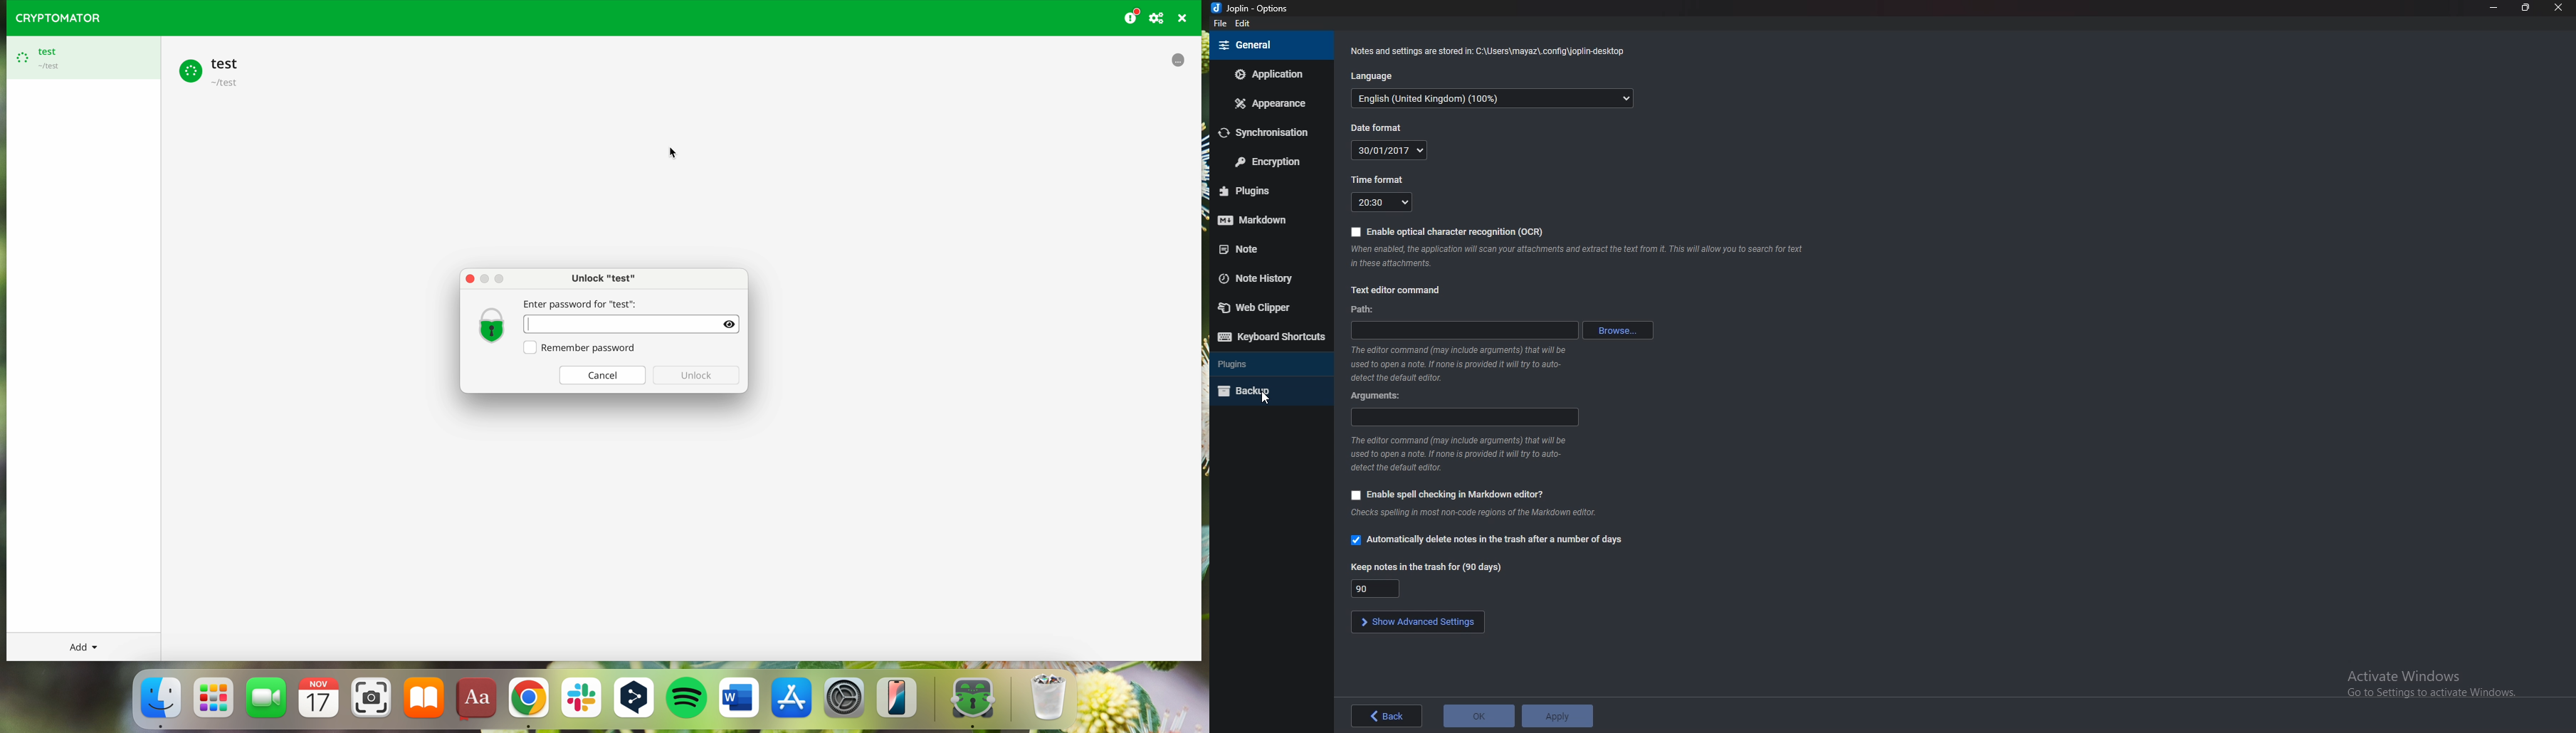 The image size is (2576, 756). Describe the element at coordinates (1263, 218) in the screenshot. I see `Mark down` at that location.